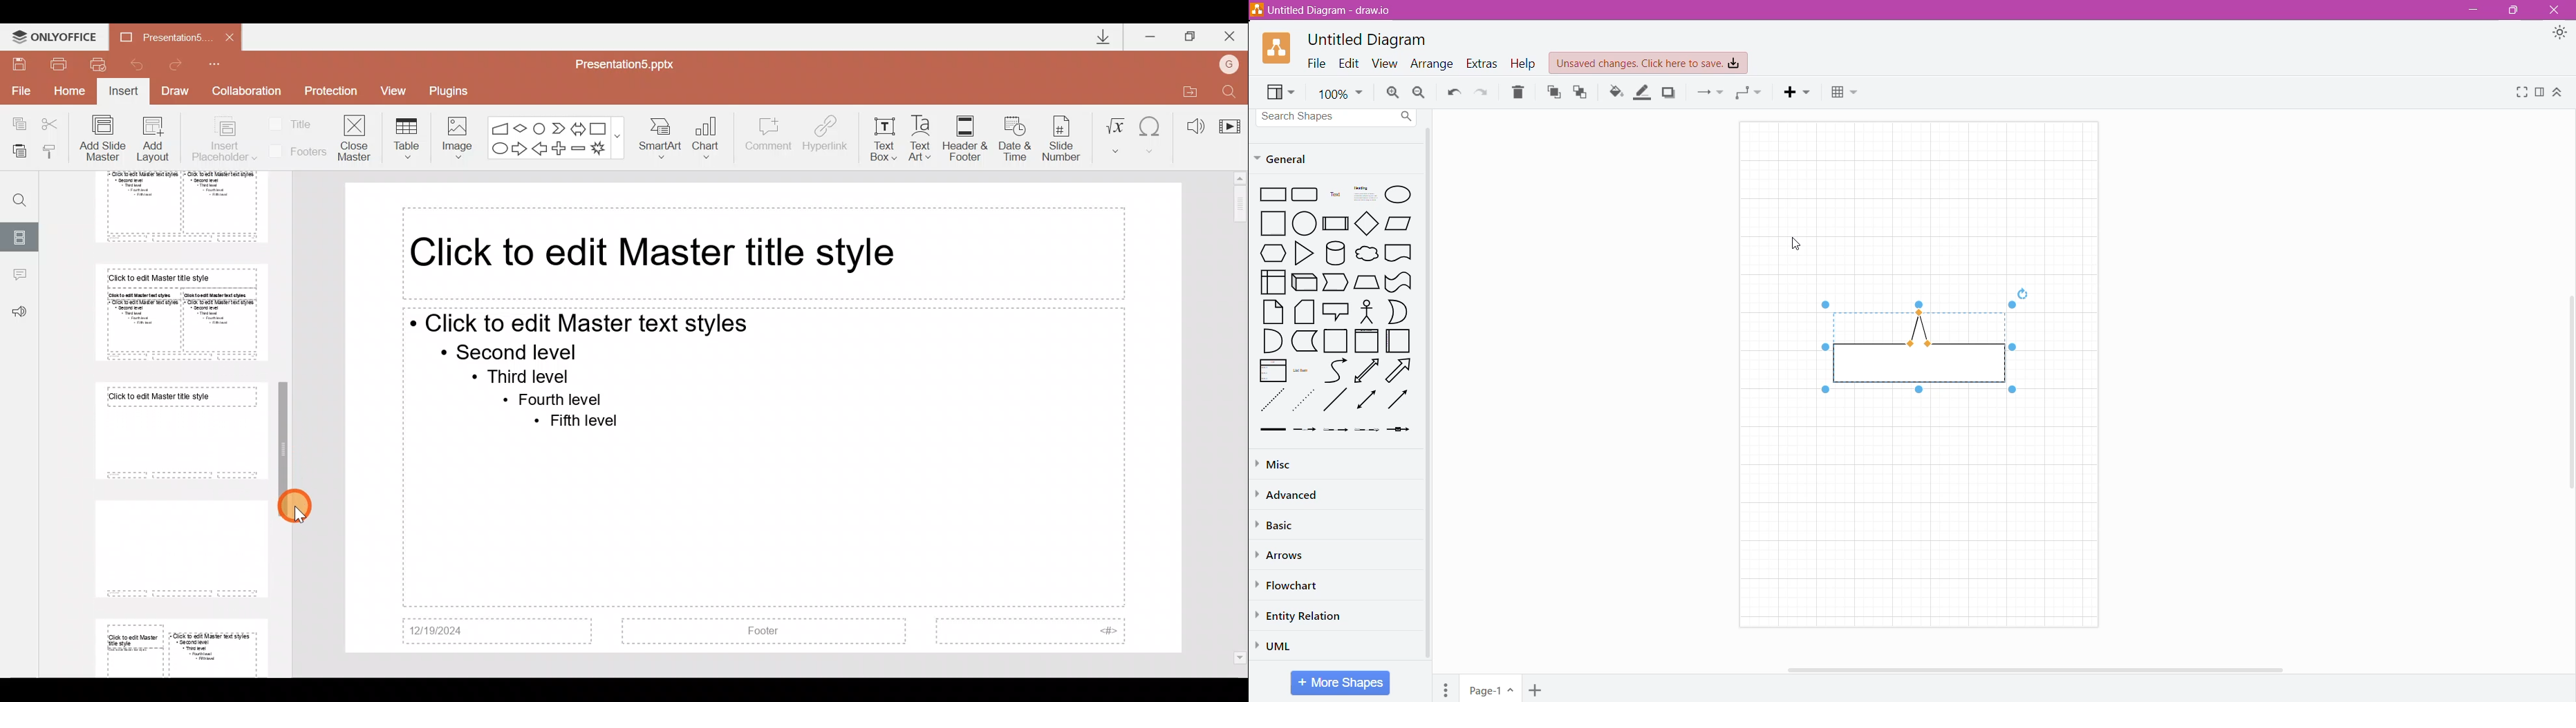 The width and height of the screenshot is (2576, 728). What do you see at coordinates (1367, 401) in the screenshot?
I see `Double Arrow ` at bounding box center [1367, 401].